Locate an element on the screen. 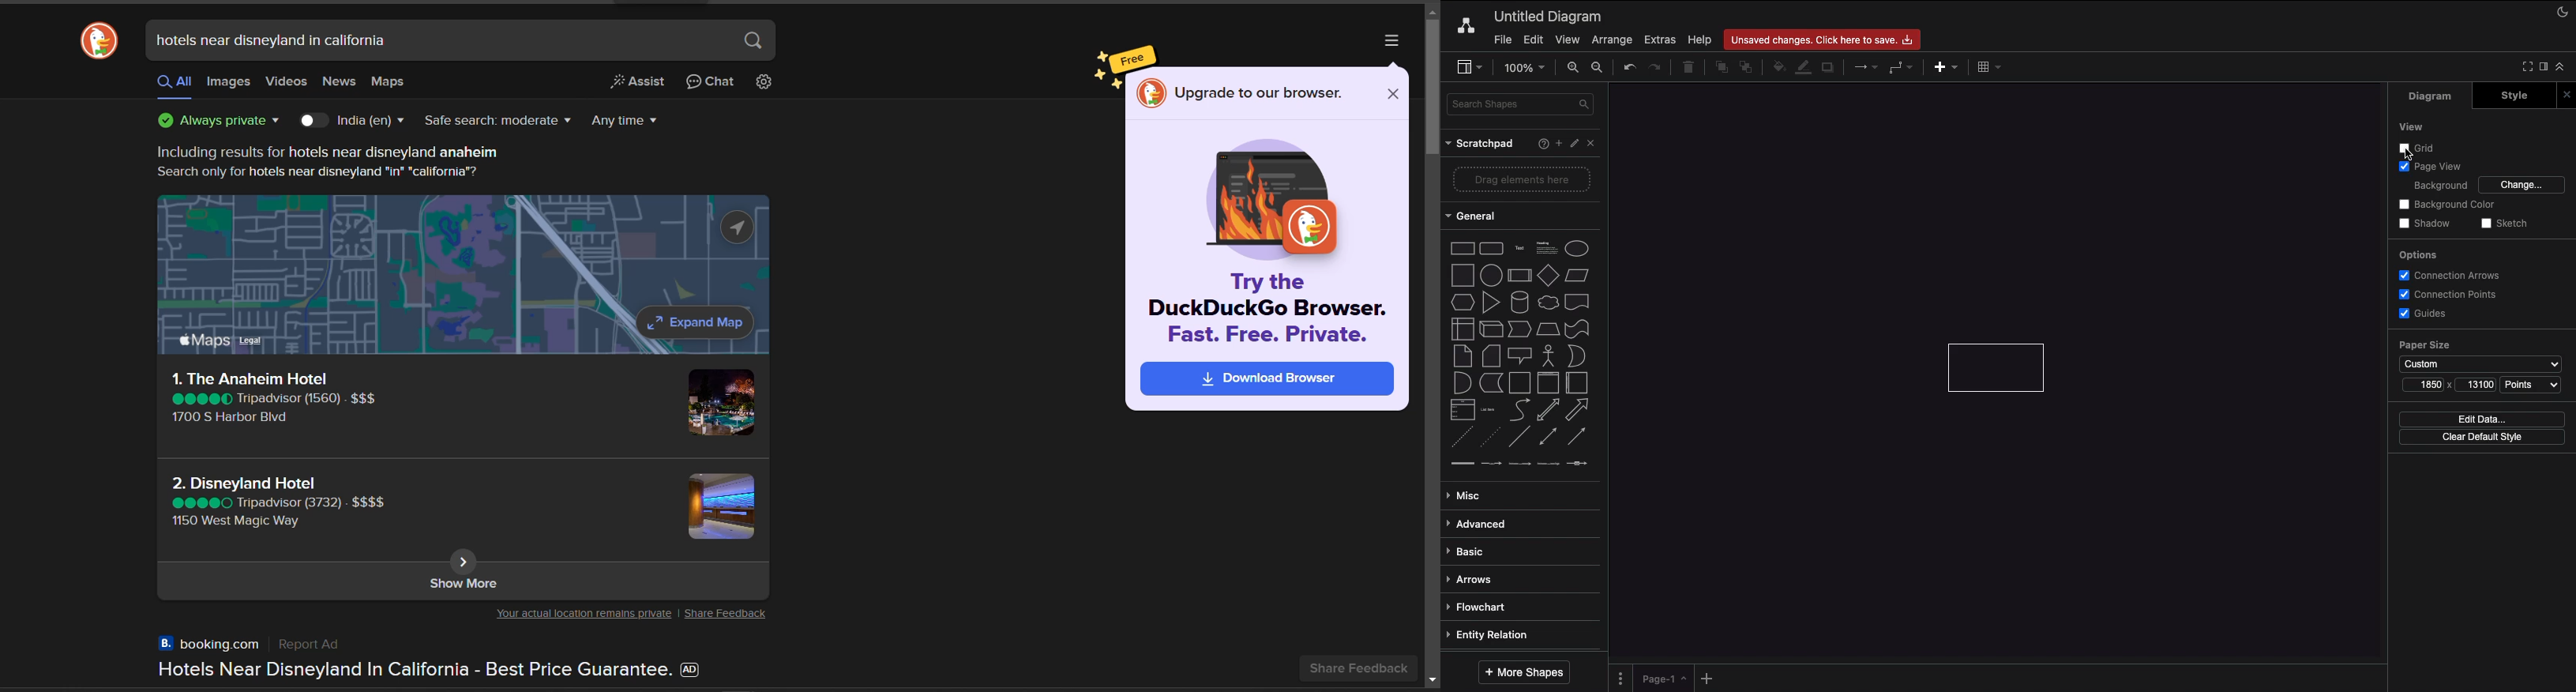 The height and width of the screenshot is (700, 2576). Misc is located at coordinates (1464, 495).